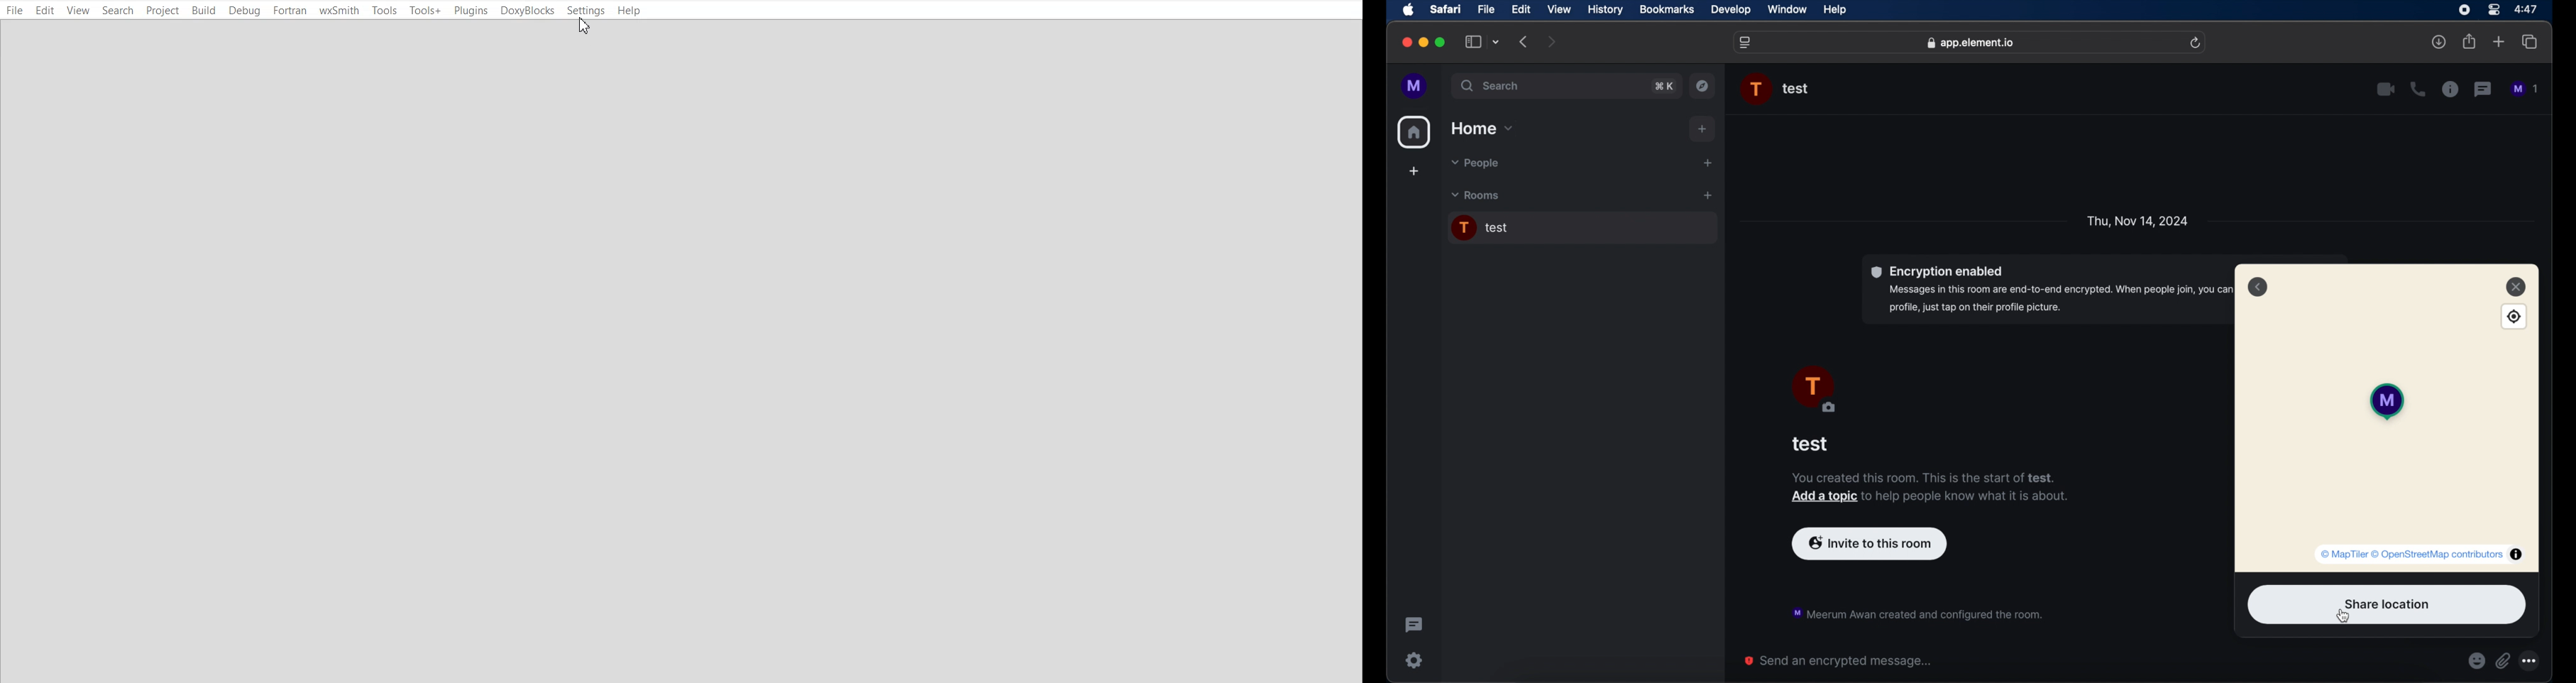 Image resolution: width=2576 pixels, height=700 pixels. I want to click on maximize, so click(1441, 42).